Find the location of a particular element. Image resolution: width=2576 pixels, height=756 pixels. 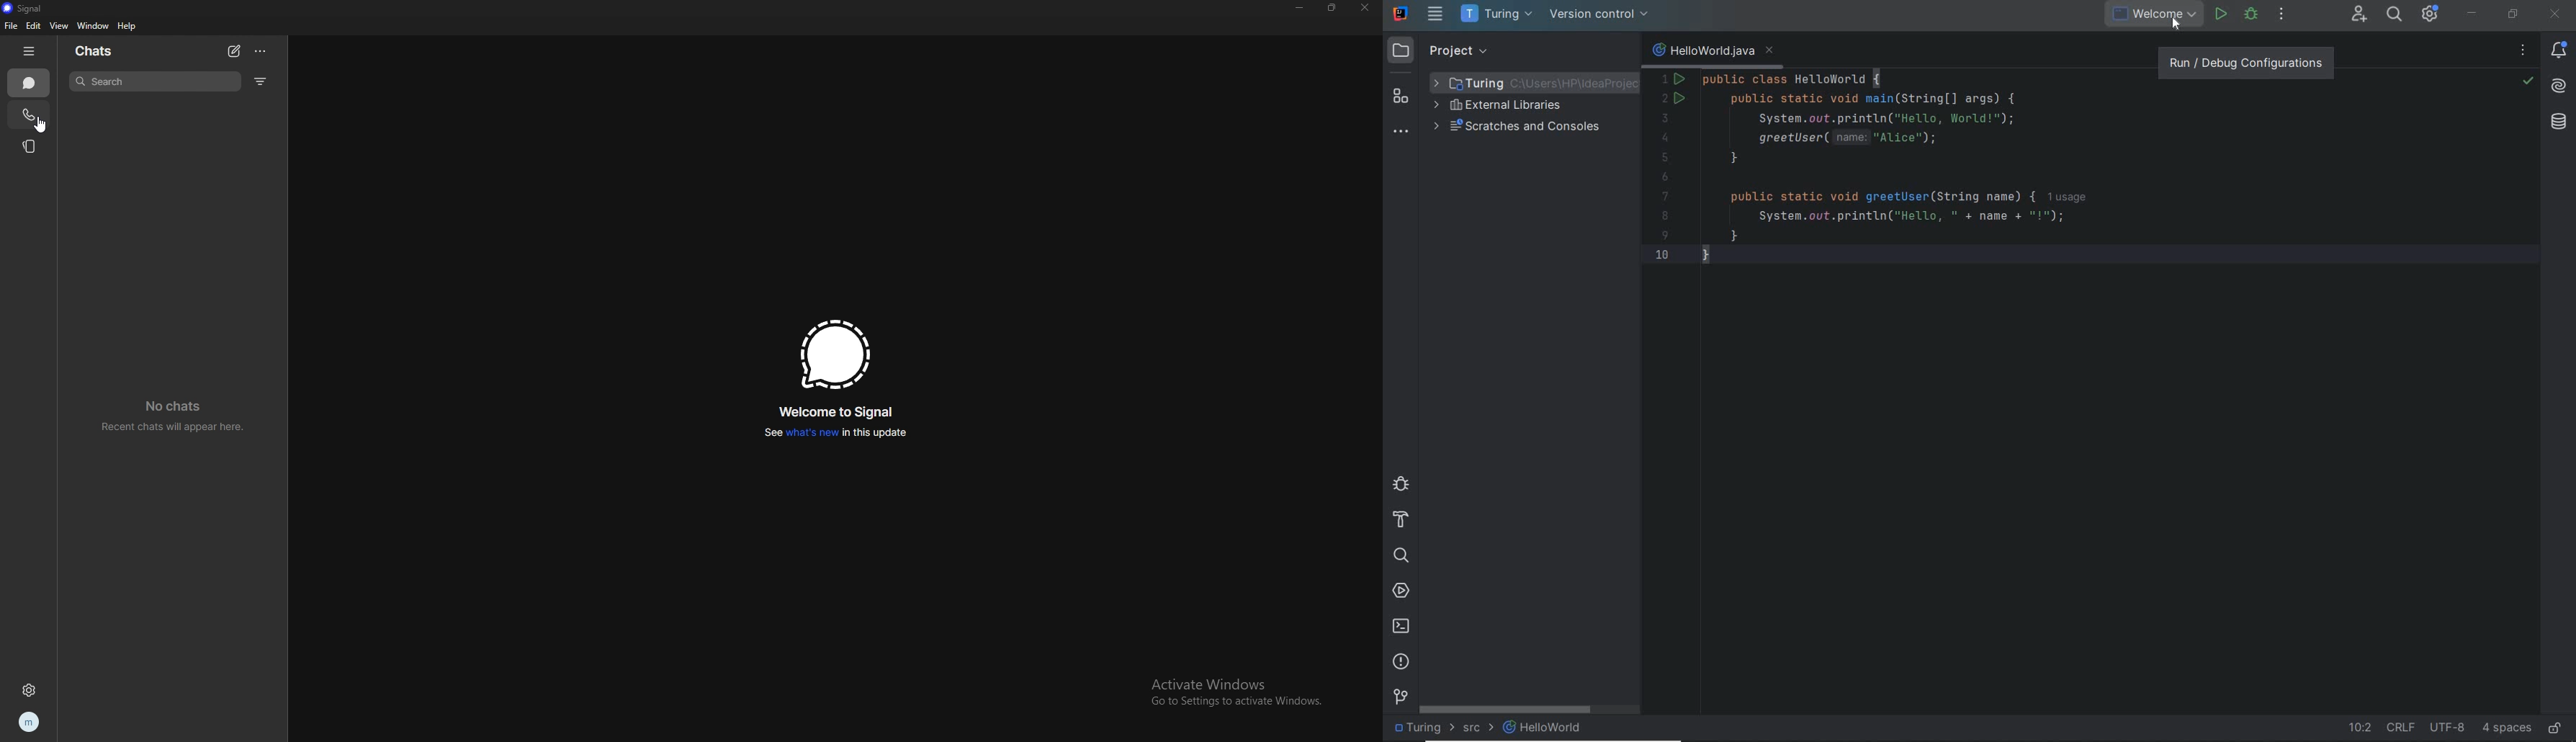

debug is located at coordinates (2252, 15).